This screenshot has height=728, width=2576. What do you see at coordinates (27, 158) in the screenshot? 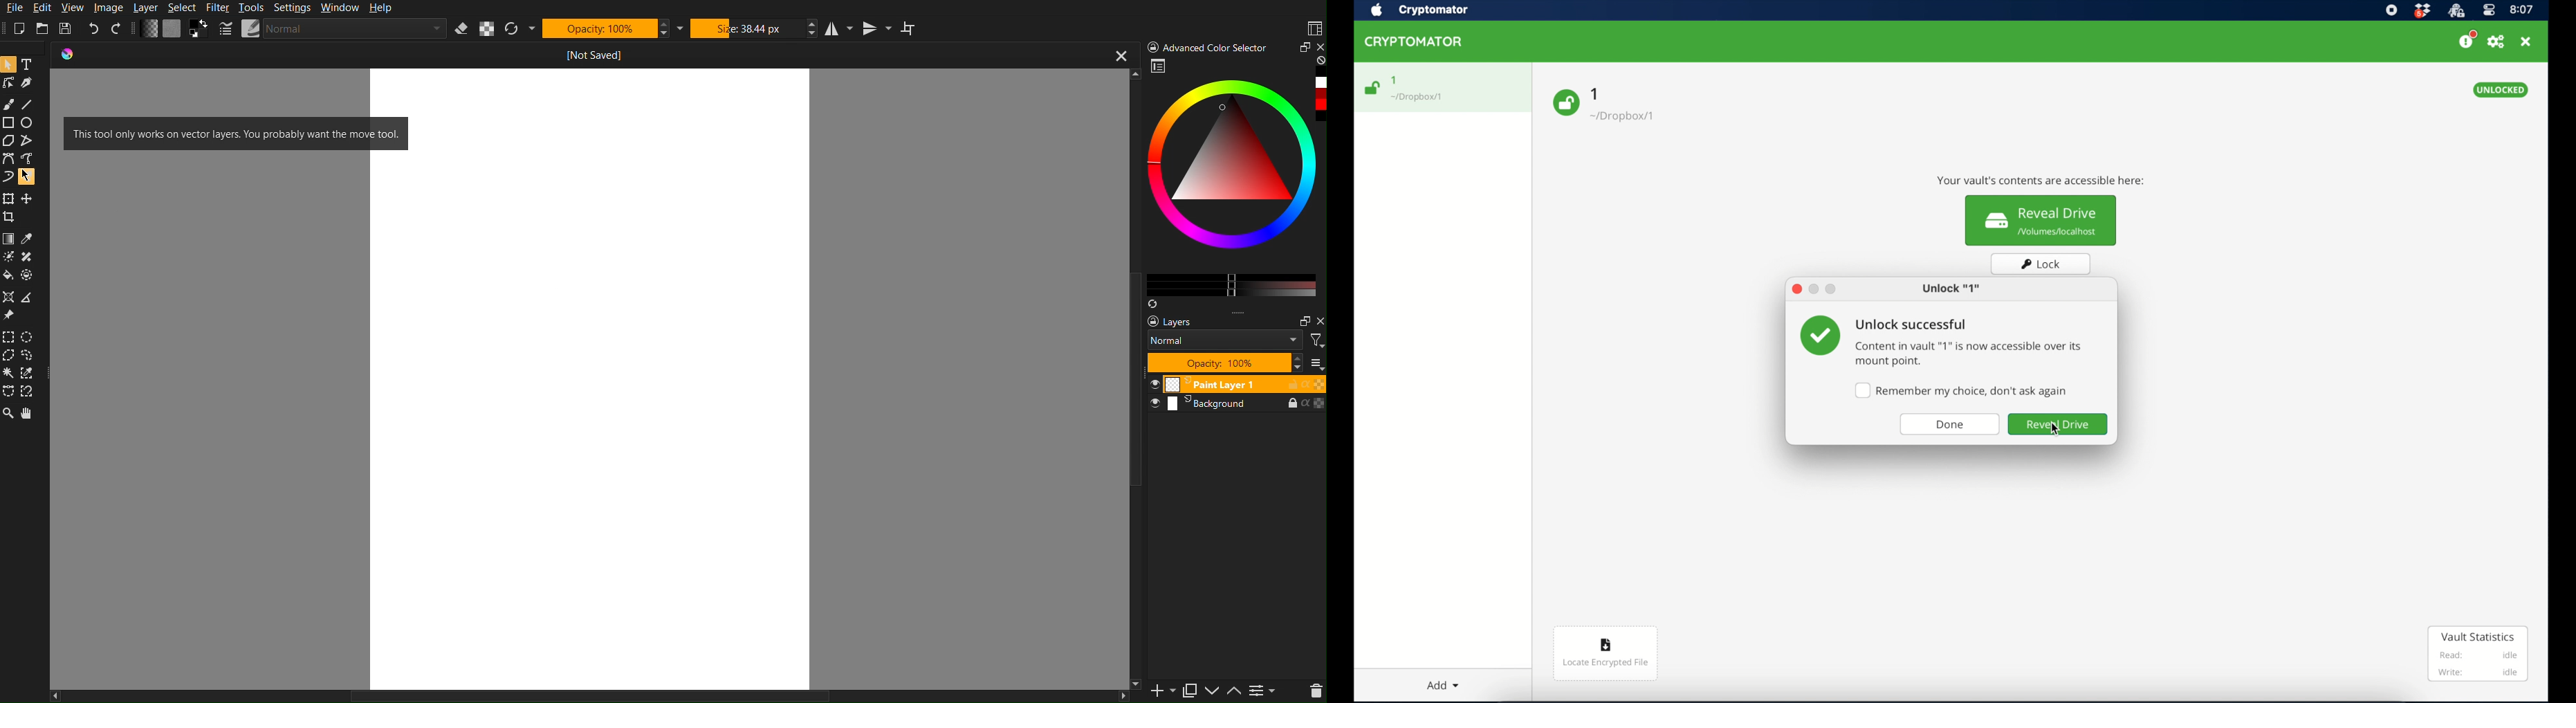
I see `Free hand path tool` at bounding box center [27, 158].